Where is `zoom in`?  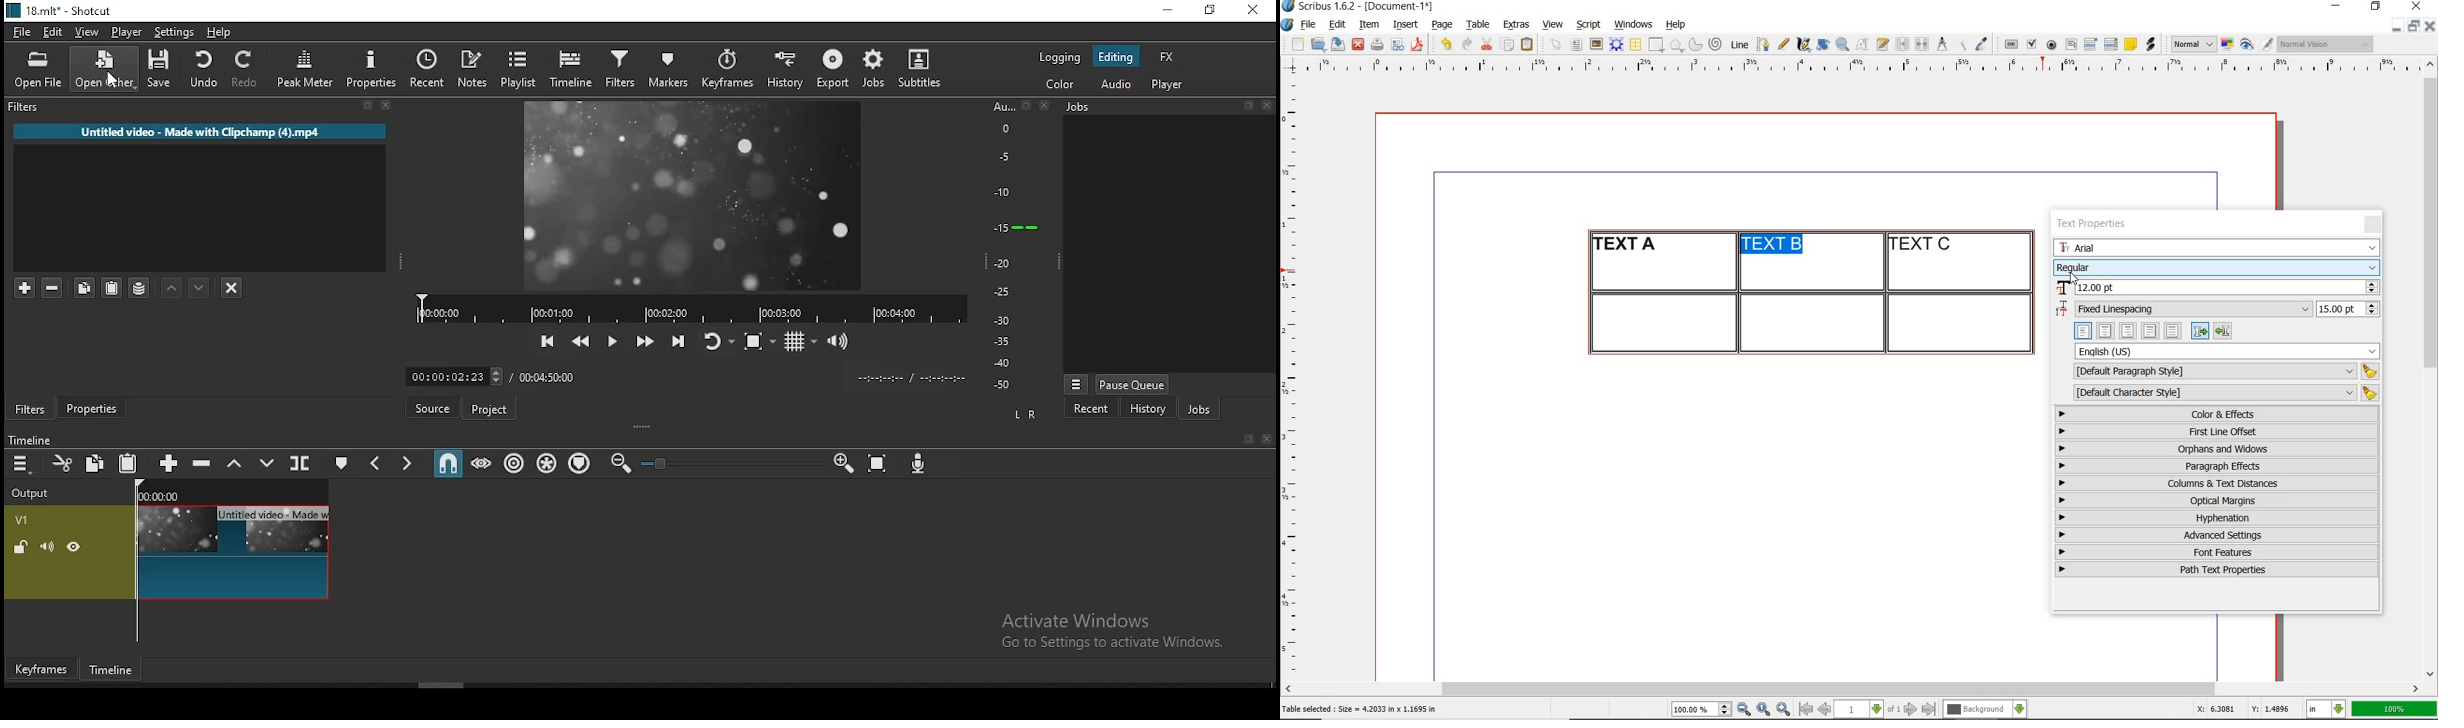
zoom in is located at coordinates (1784, 710).